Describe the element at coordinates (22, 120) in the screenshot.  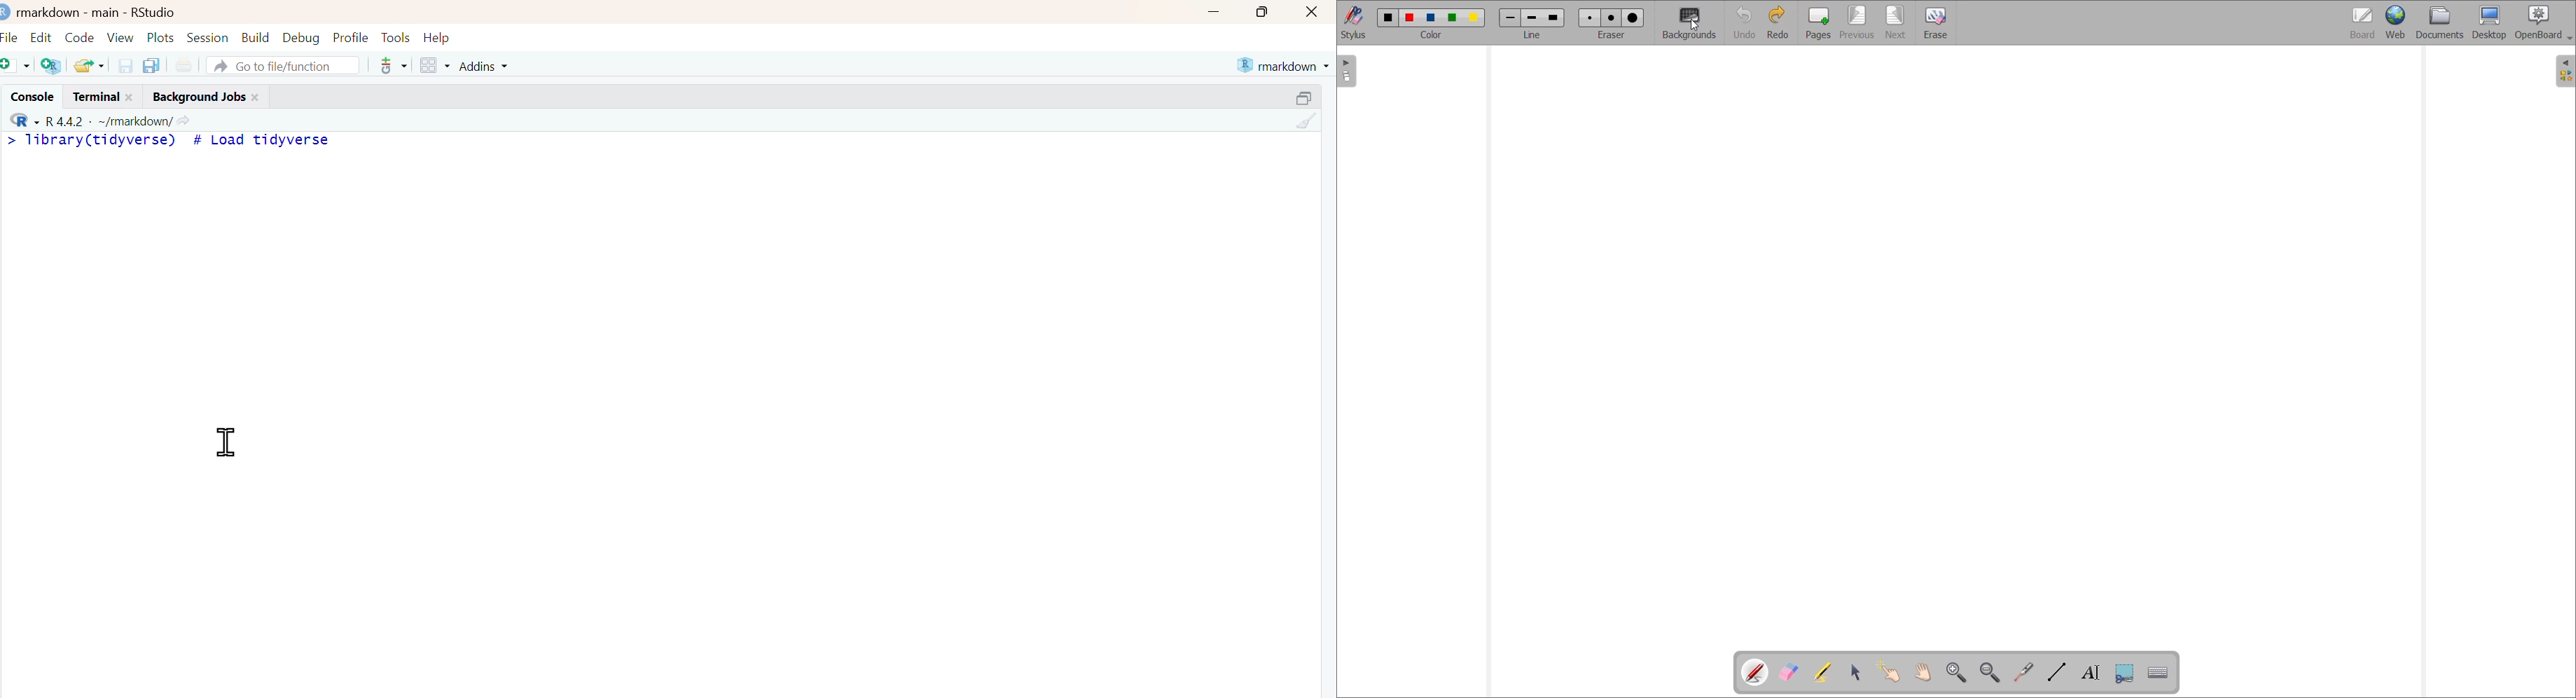
I see `R` at that location.